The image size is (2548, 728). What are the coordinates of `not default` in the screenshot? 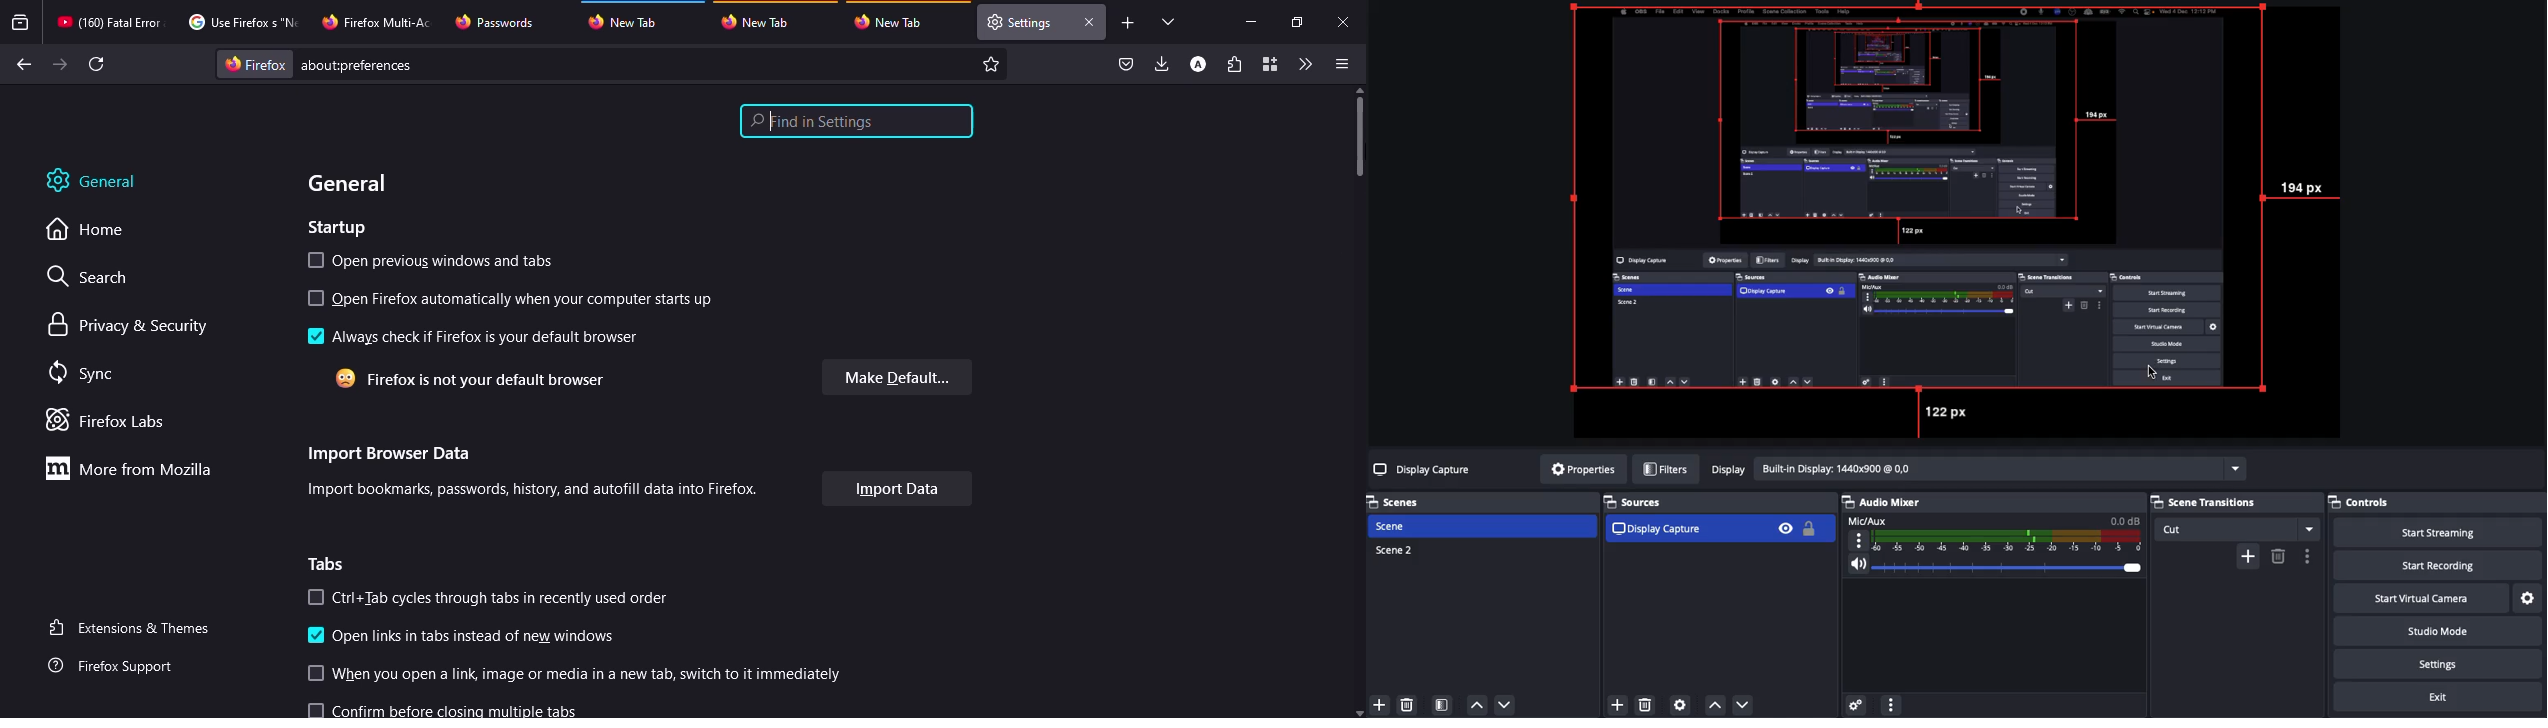 It's located at (478, 377).